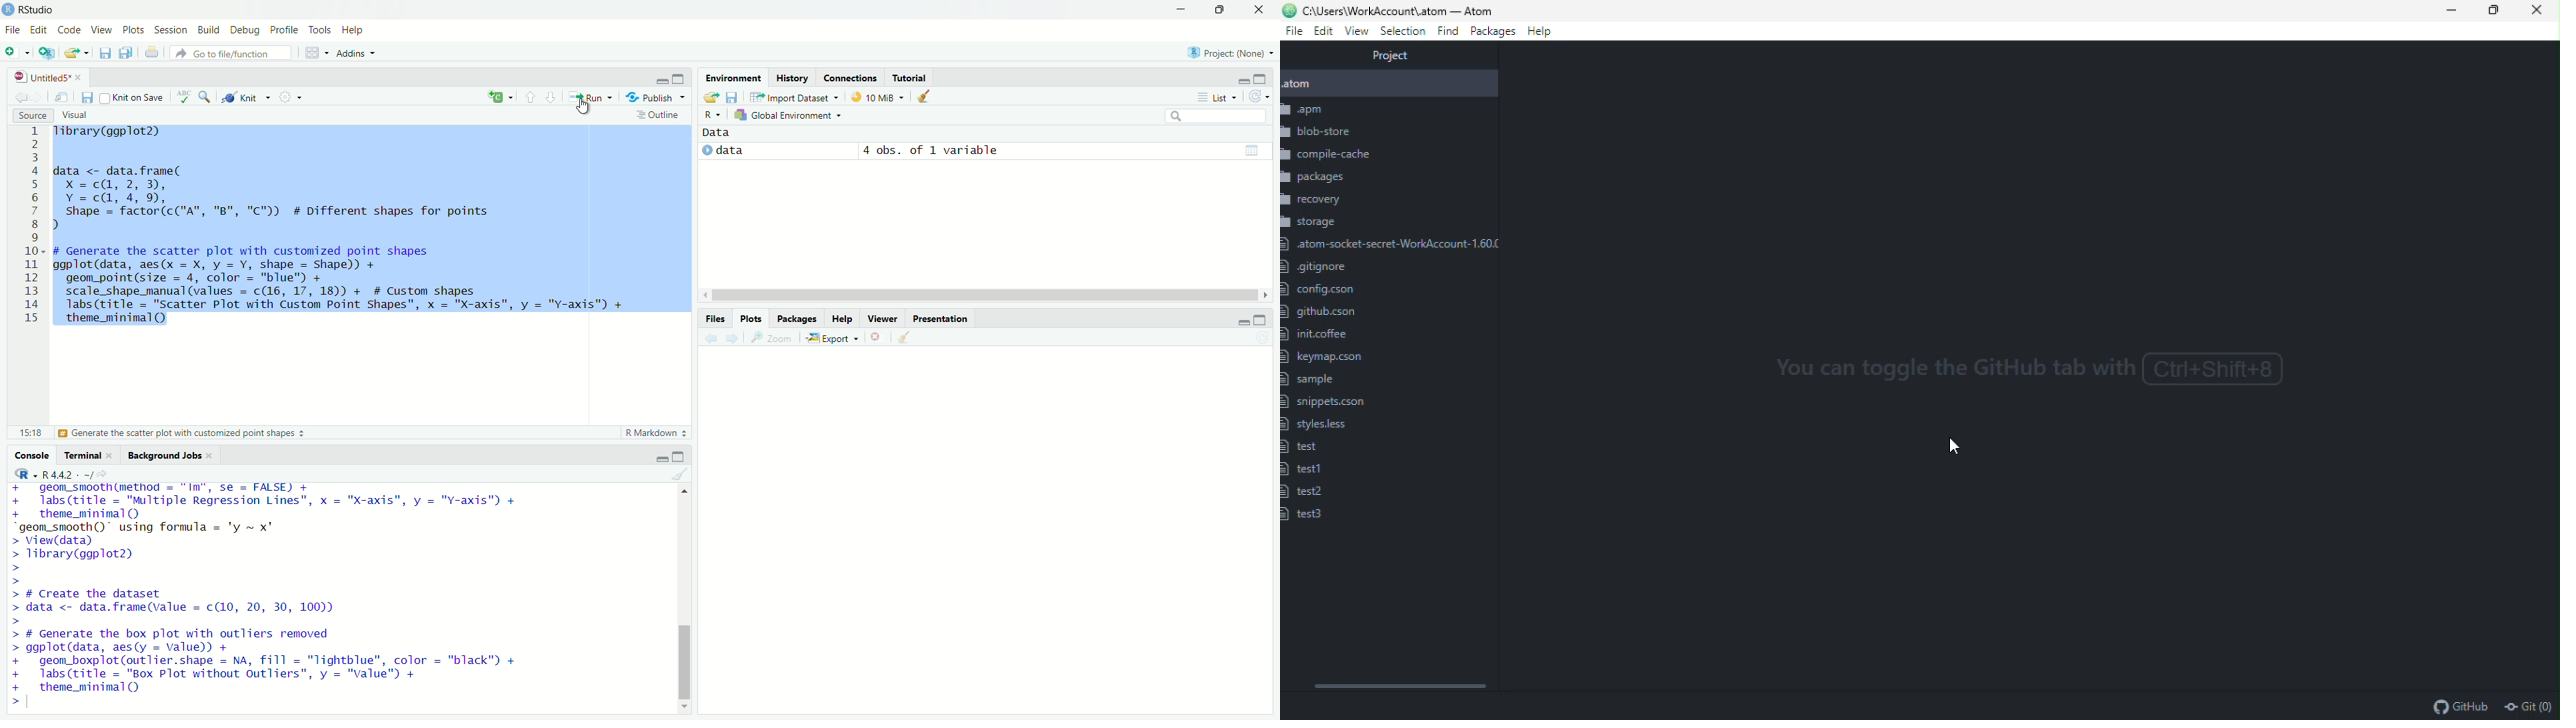 This screenshot has height=728, width=2576. I want to click on Save all open documents, so click(125, 52).